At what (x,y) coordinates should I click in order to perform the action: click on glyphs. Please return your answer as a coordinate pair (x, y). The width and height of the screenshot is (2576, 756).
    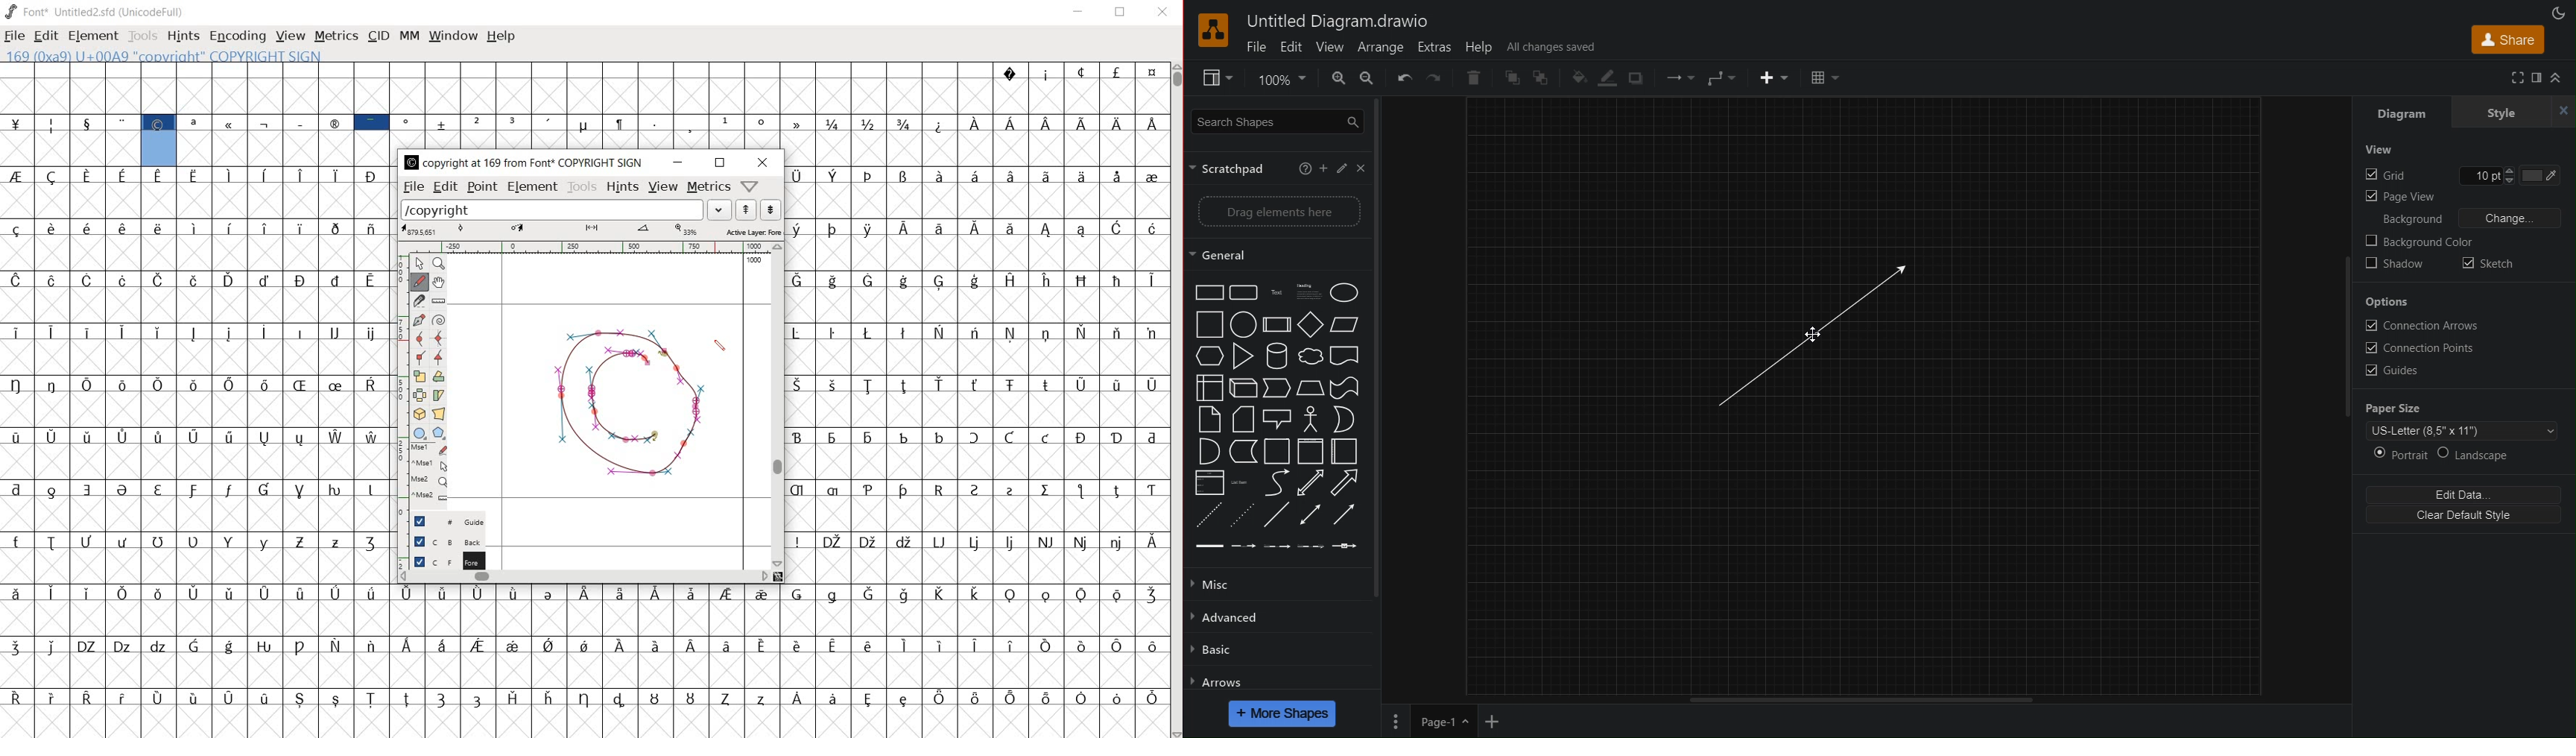
    Looking at the image, I should click on (198, 450).